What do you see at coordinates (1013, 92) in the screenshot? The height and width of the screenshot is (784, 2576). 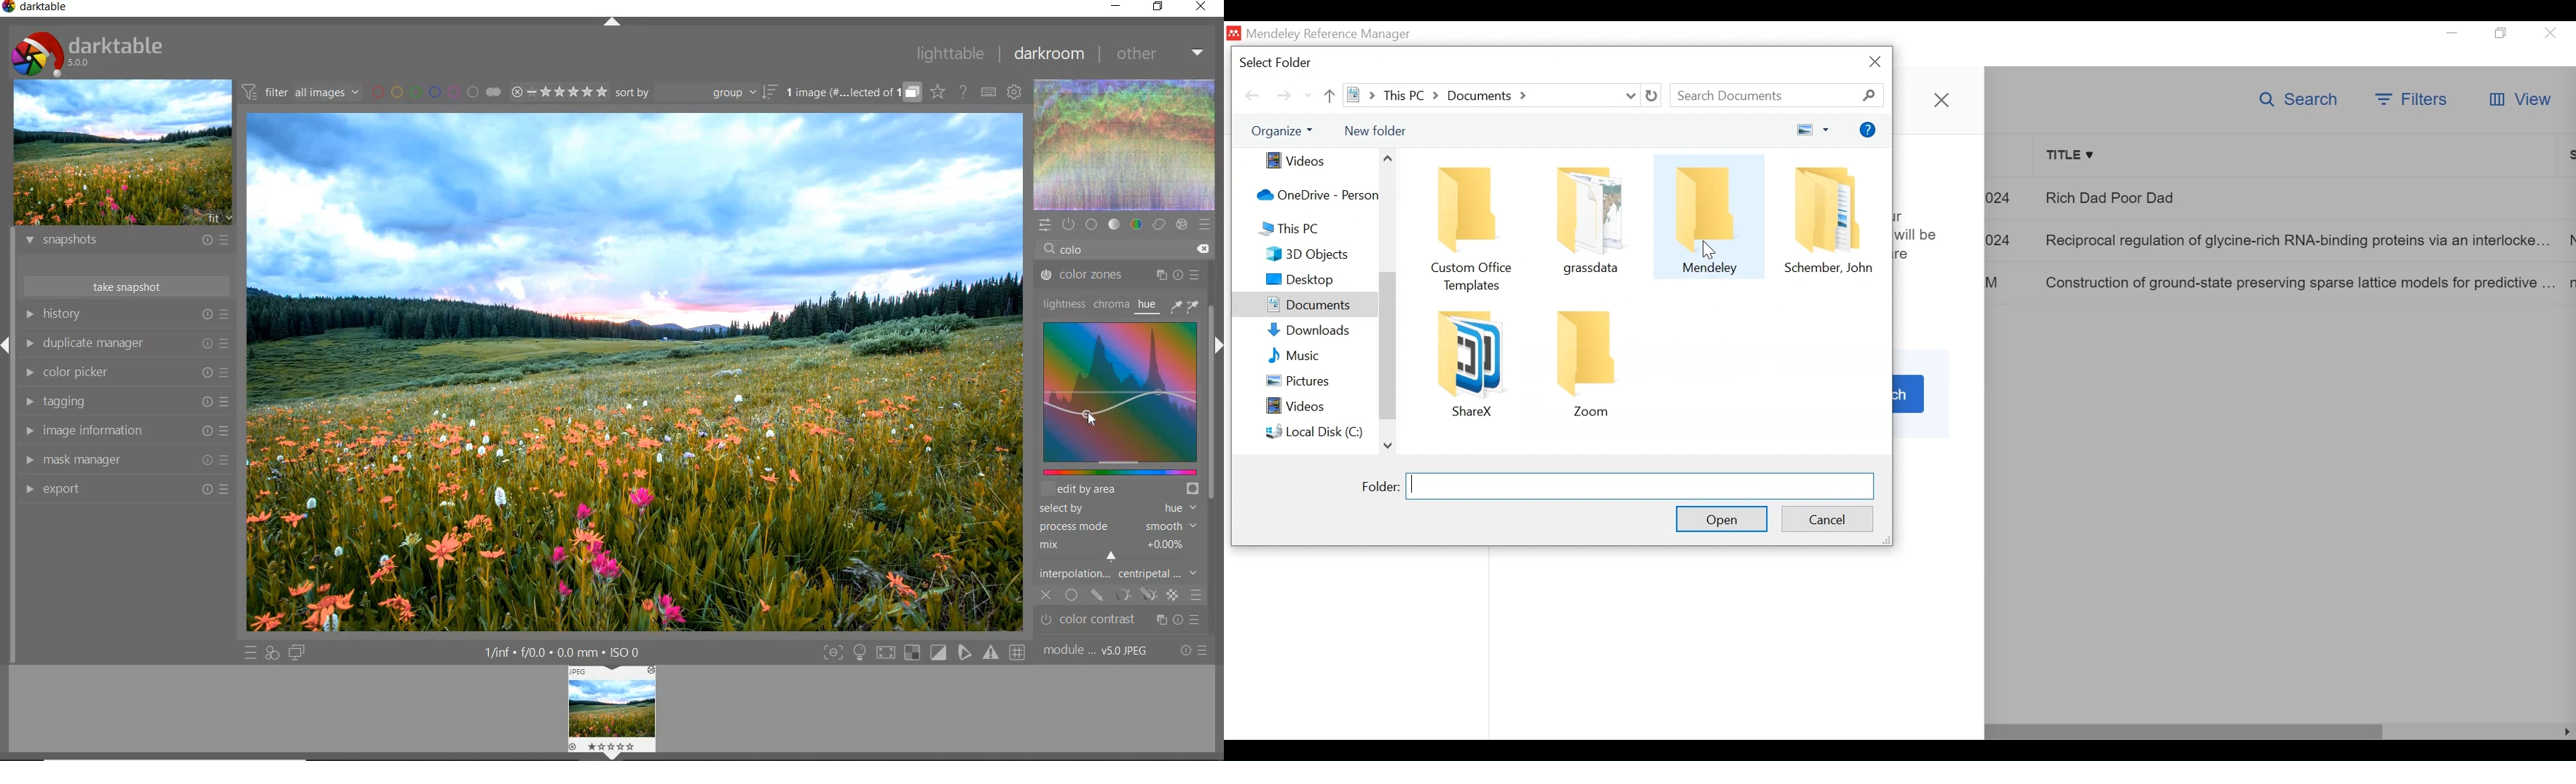 I see `show global preferences` at bounding box center [1013, 92].